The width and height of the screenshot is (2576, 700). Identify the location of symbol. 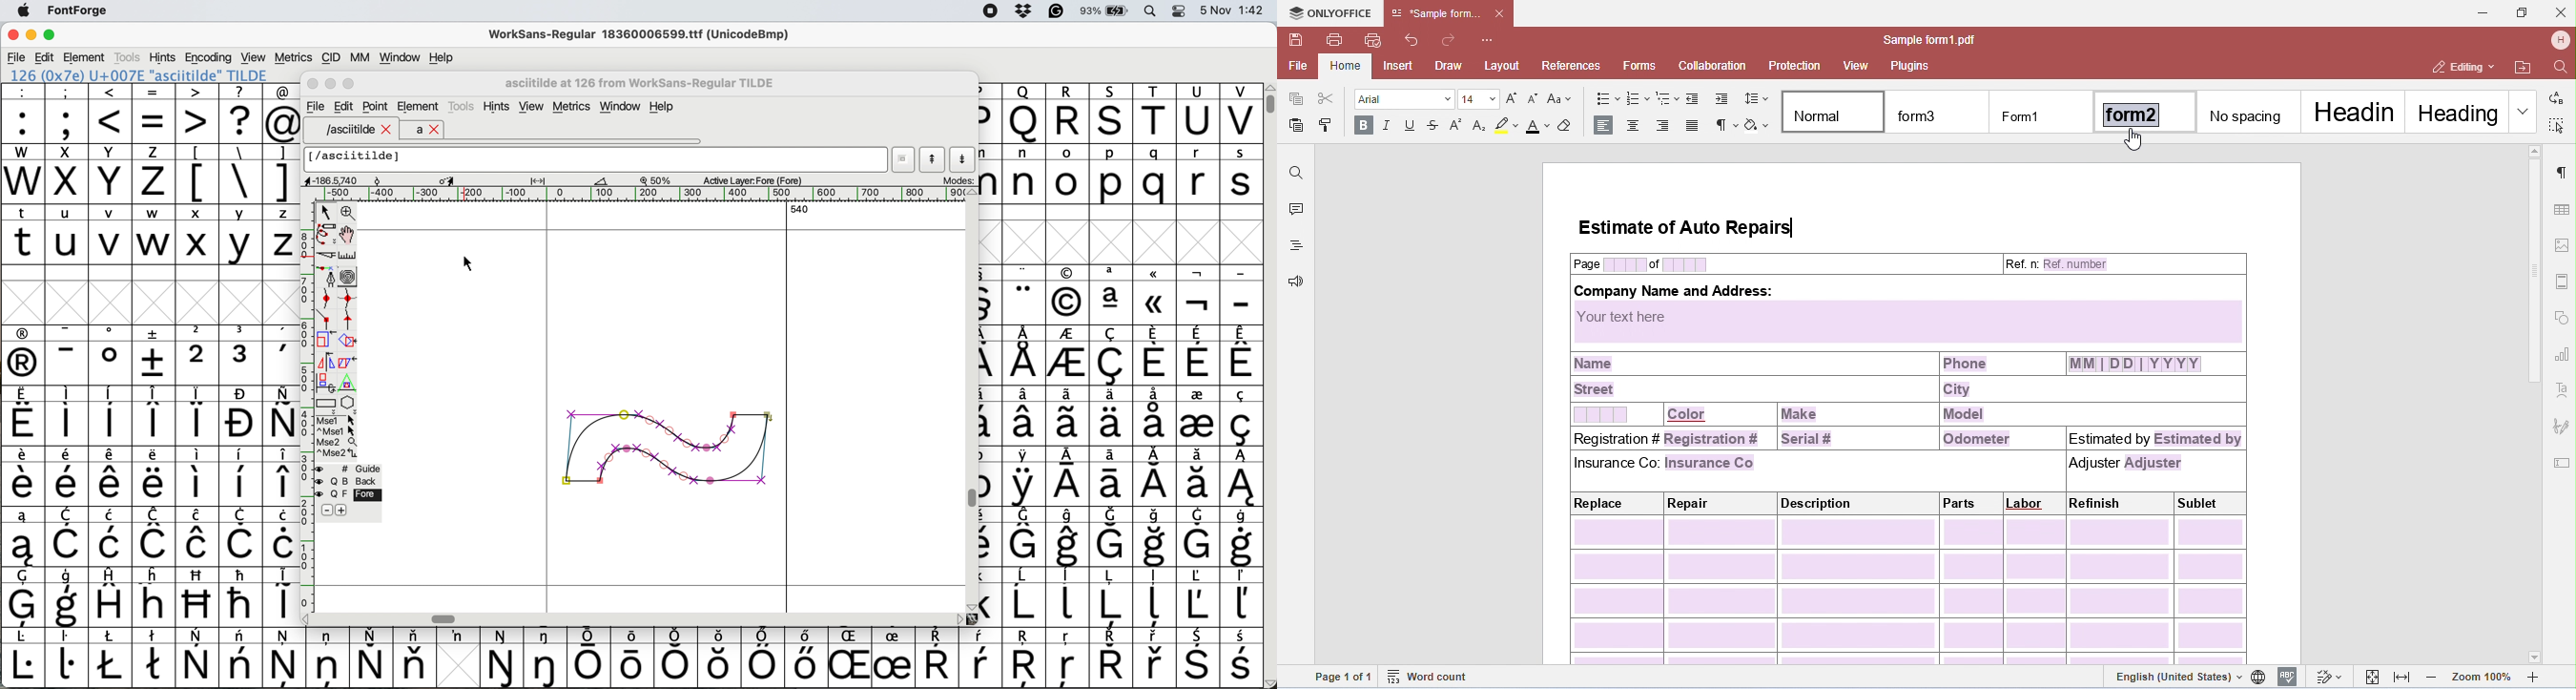
(1025, 537).